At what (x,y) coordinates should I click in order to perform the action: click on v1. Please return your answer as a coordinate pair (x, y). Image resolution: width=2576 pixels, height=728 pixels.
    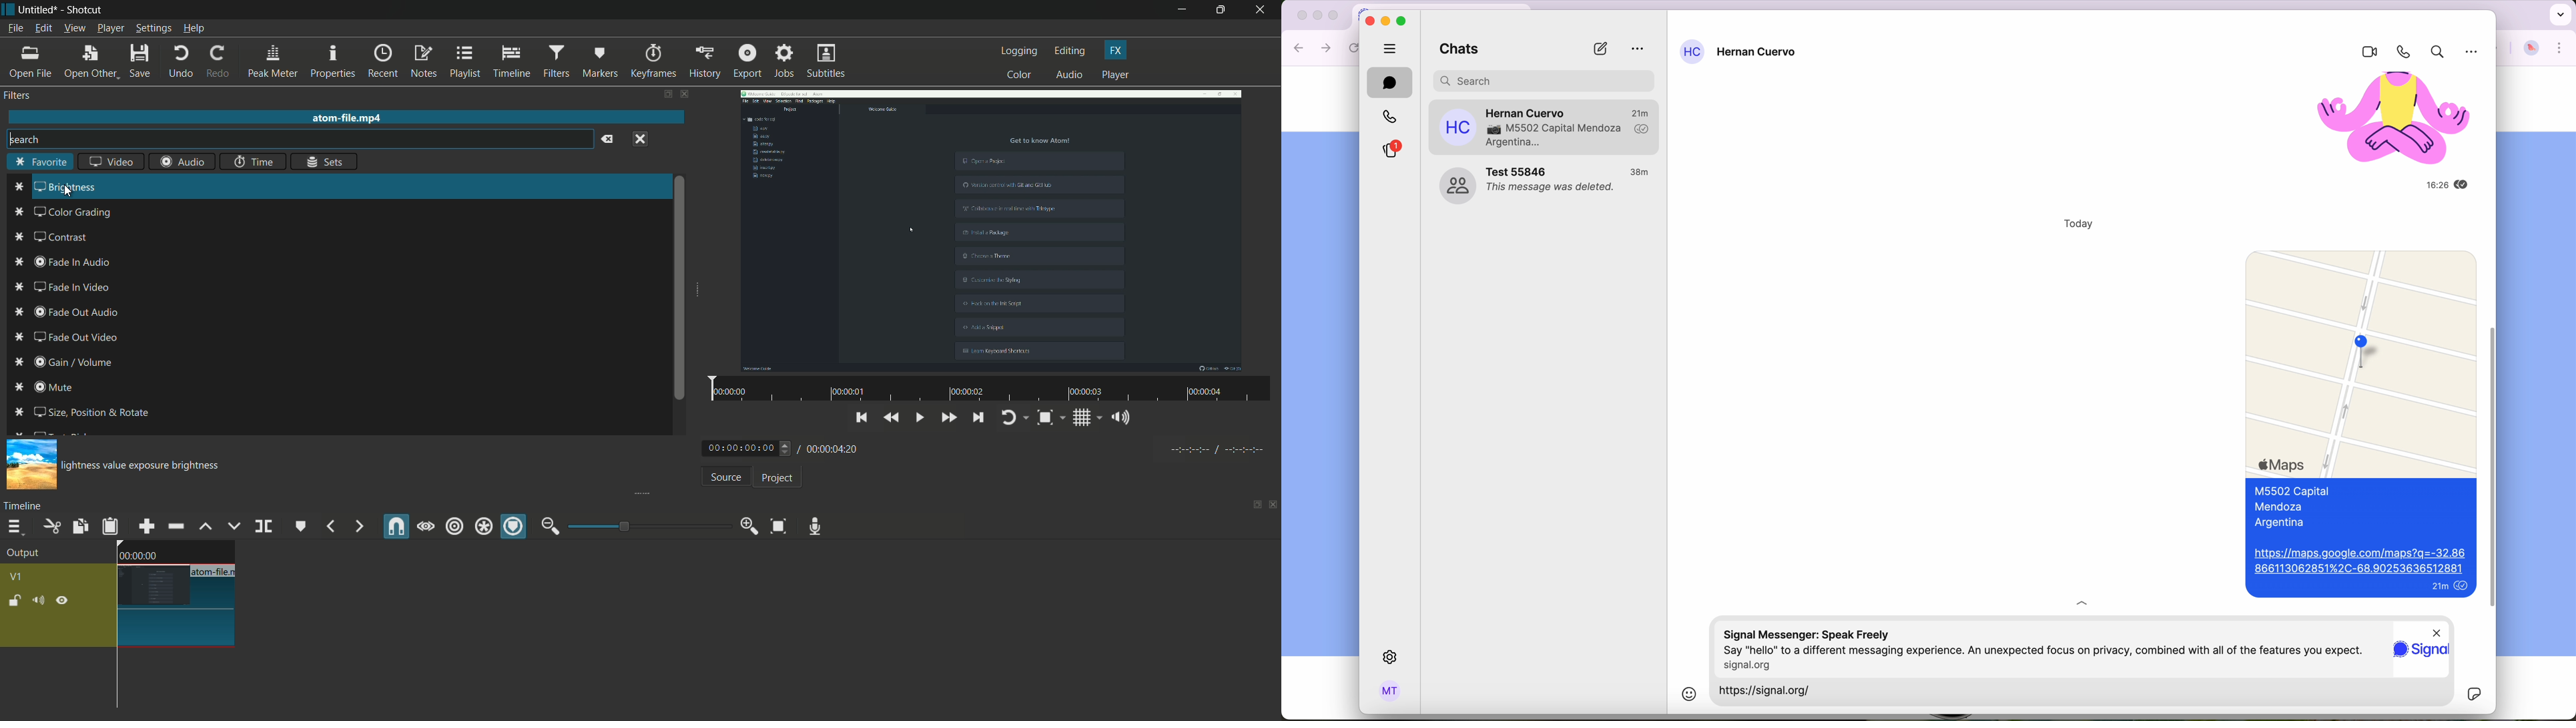
    Looking at the image, I should click on (19, 575).